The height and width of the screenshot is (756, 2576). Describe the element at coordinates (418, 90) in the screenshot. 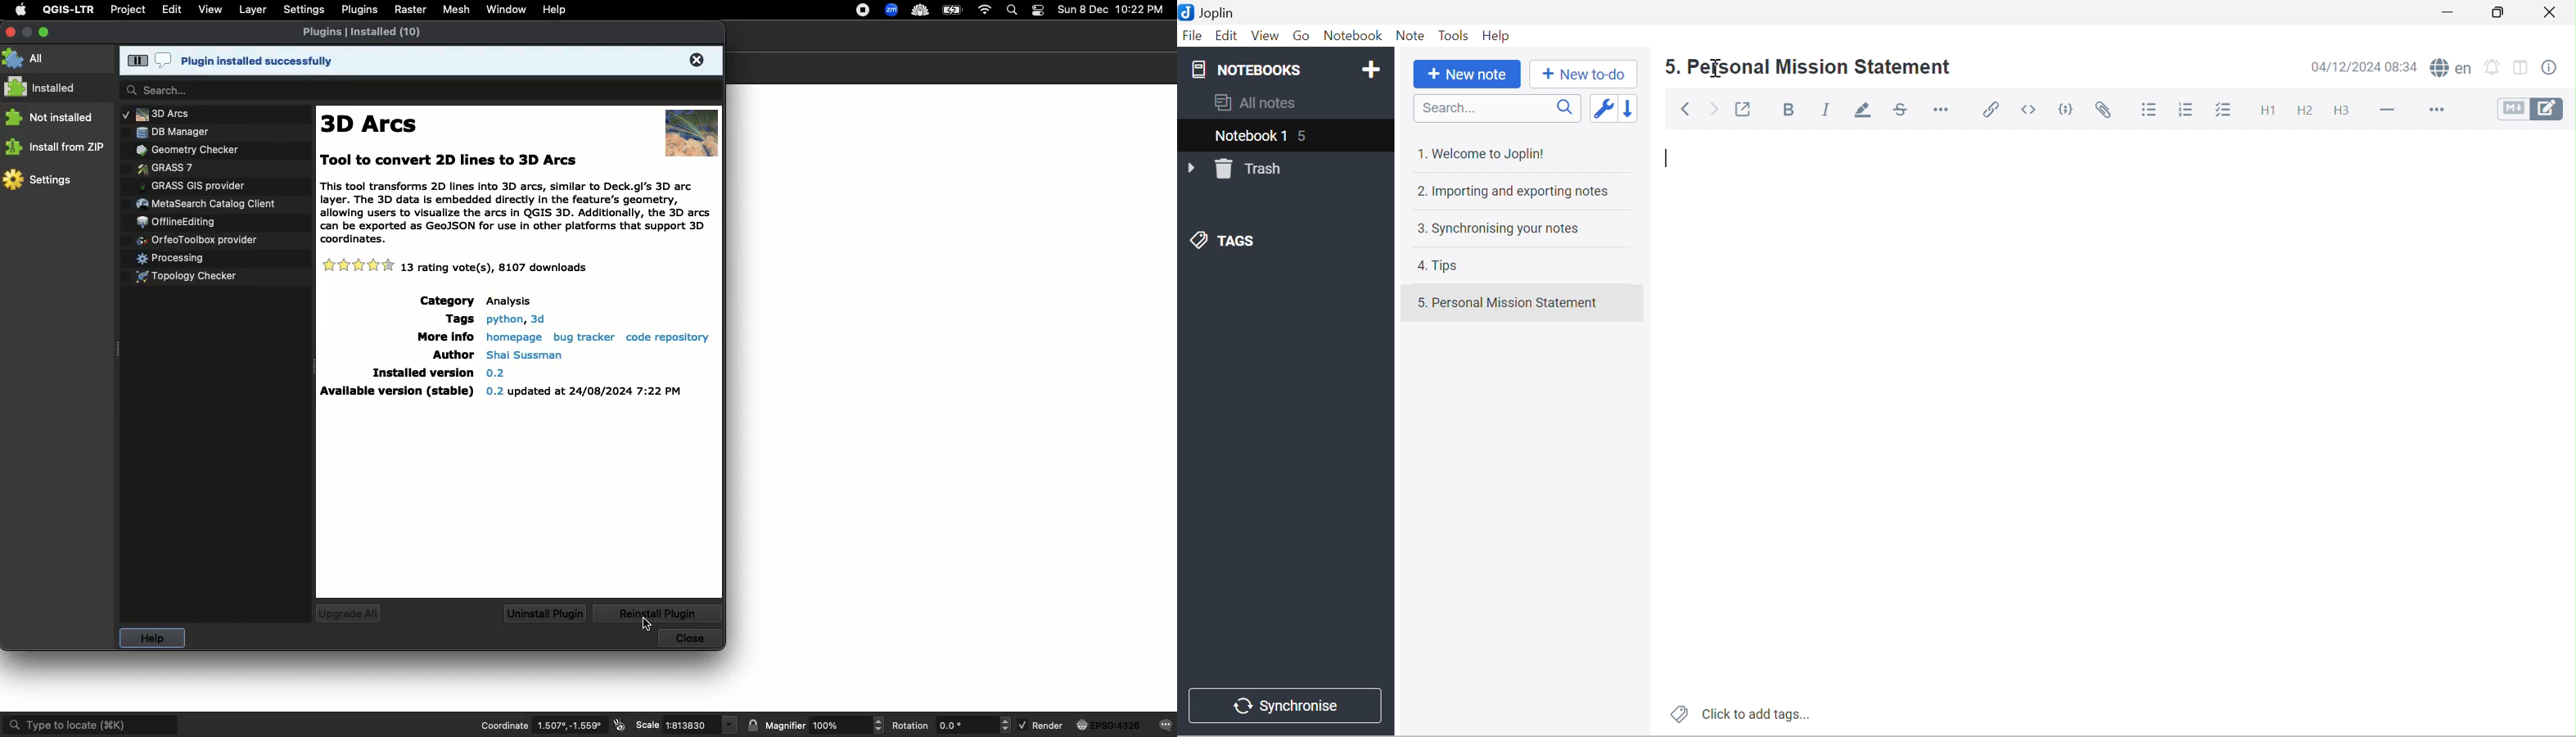

I see `Search` at that location.